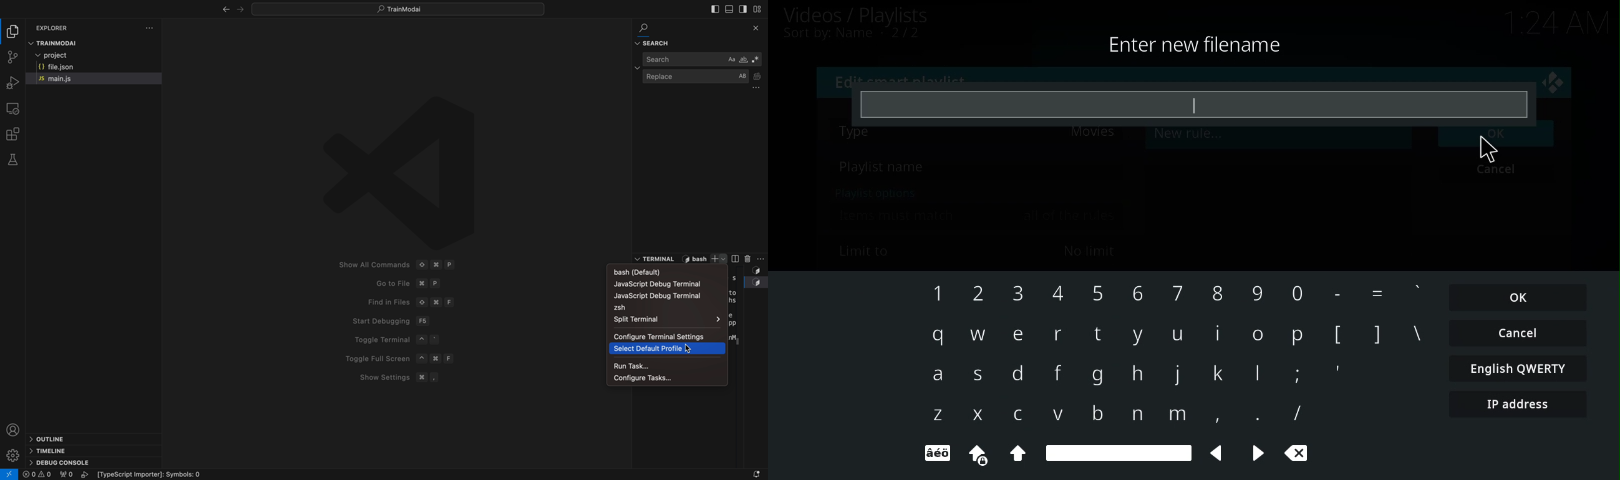 The height and width of the screenshot is (504, 1624). What do you see at coordinates (1093, 131) in the screenshot?
I see `movies` at bounding box center [1093, 131].